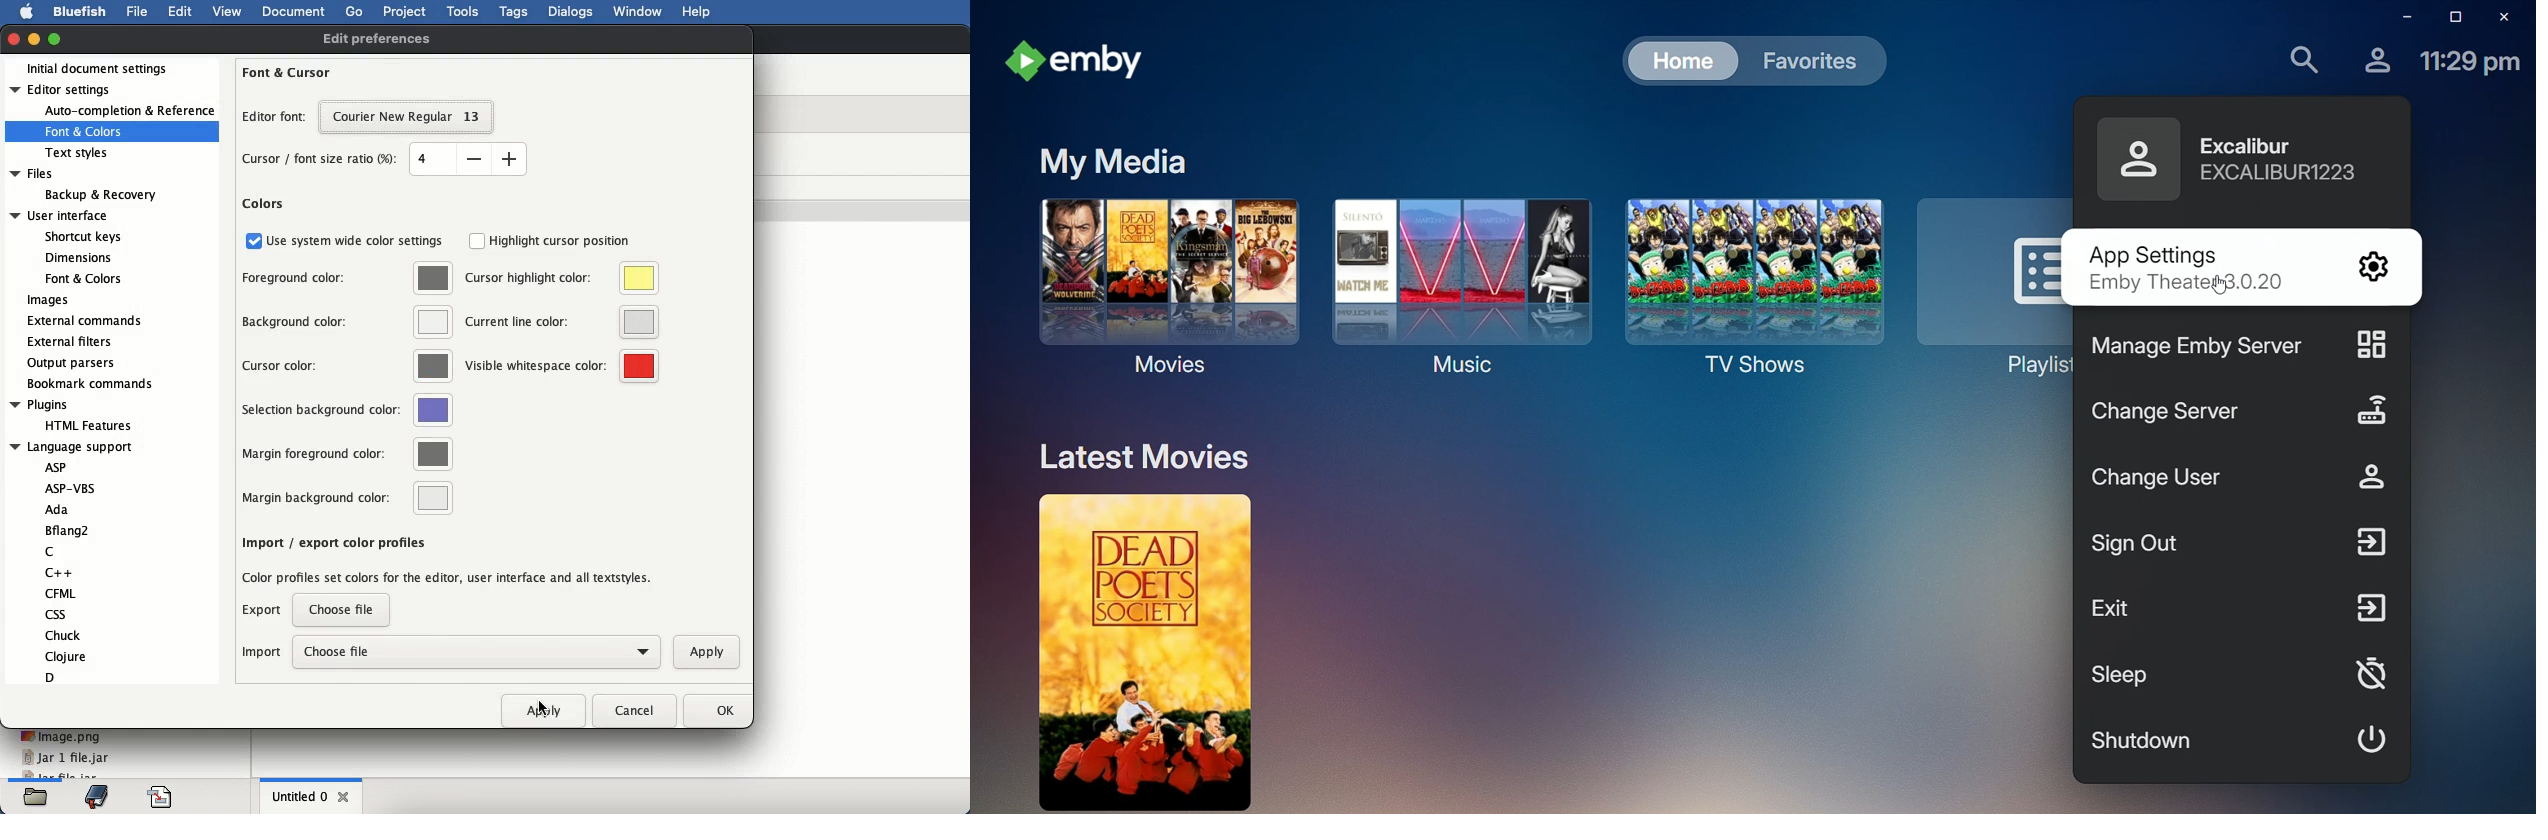 This screenshot has width=2548, height=840. I want to click on choose file, so click(344, 610).